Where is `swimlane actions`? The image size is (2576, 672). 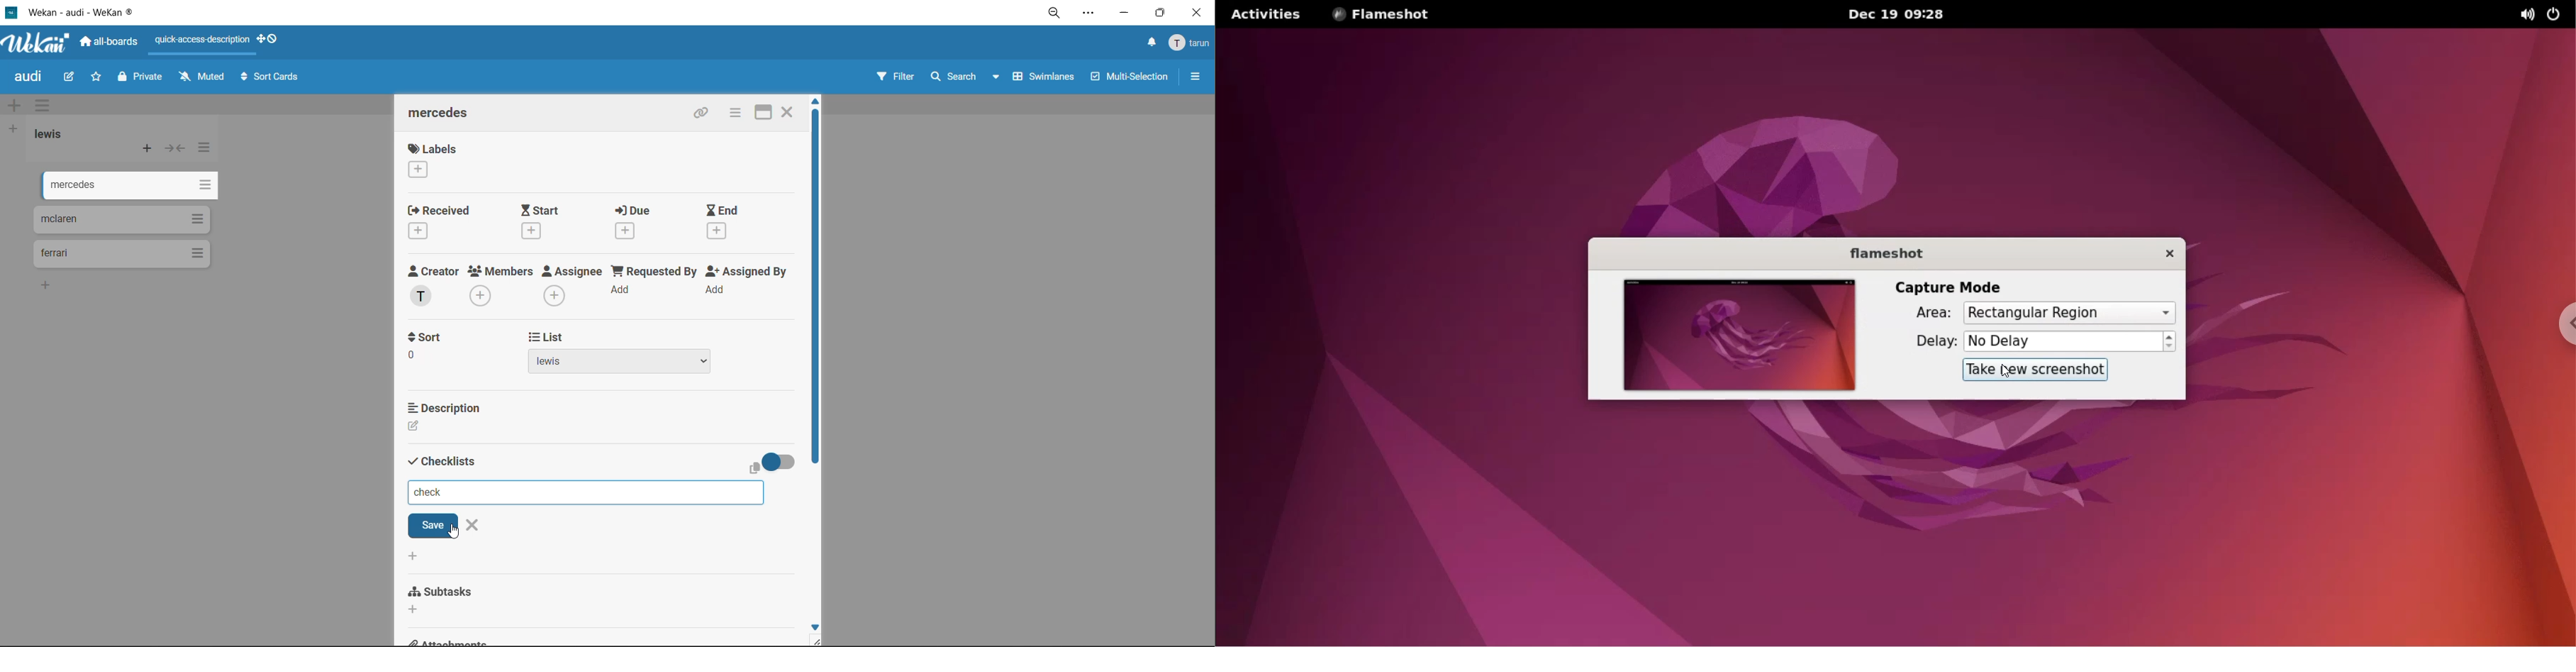 swimlane actions is located at coordinates (46, 107).